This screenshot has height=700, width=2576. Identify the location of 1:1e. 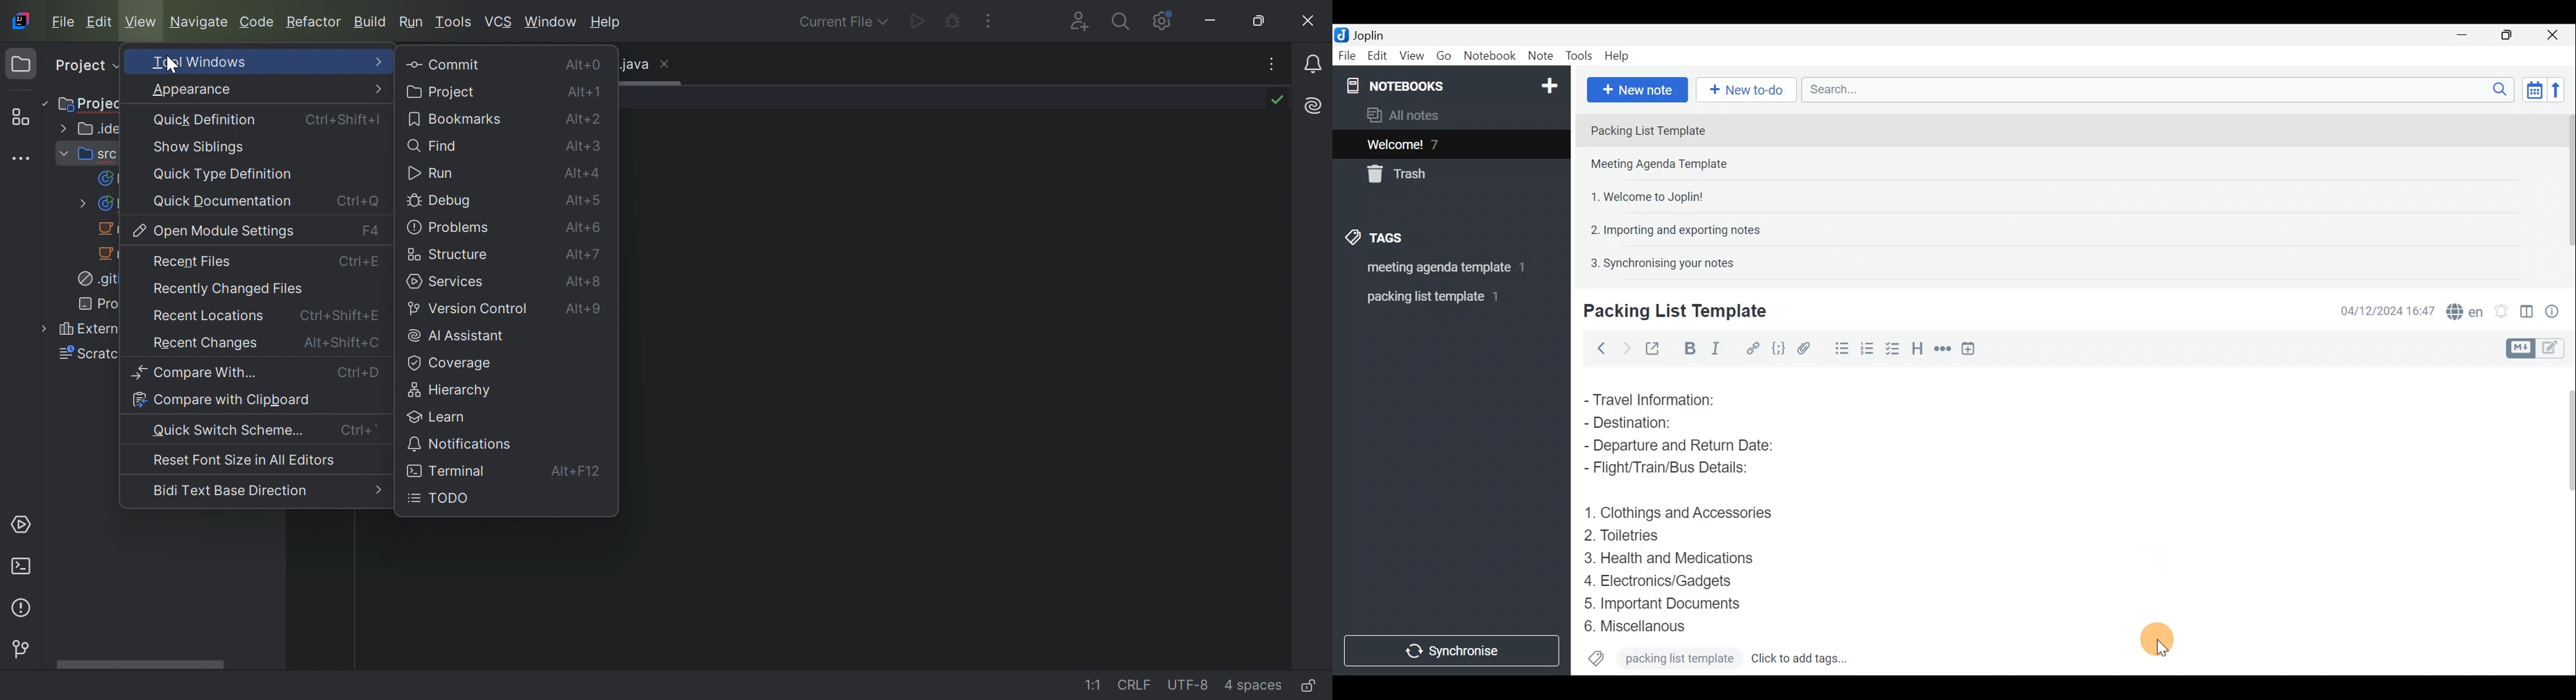
(1093, 685).